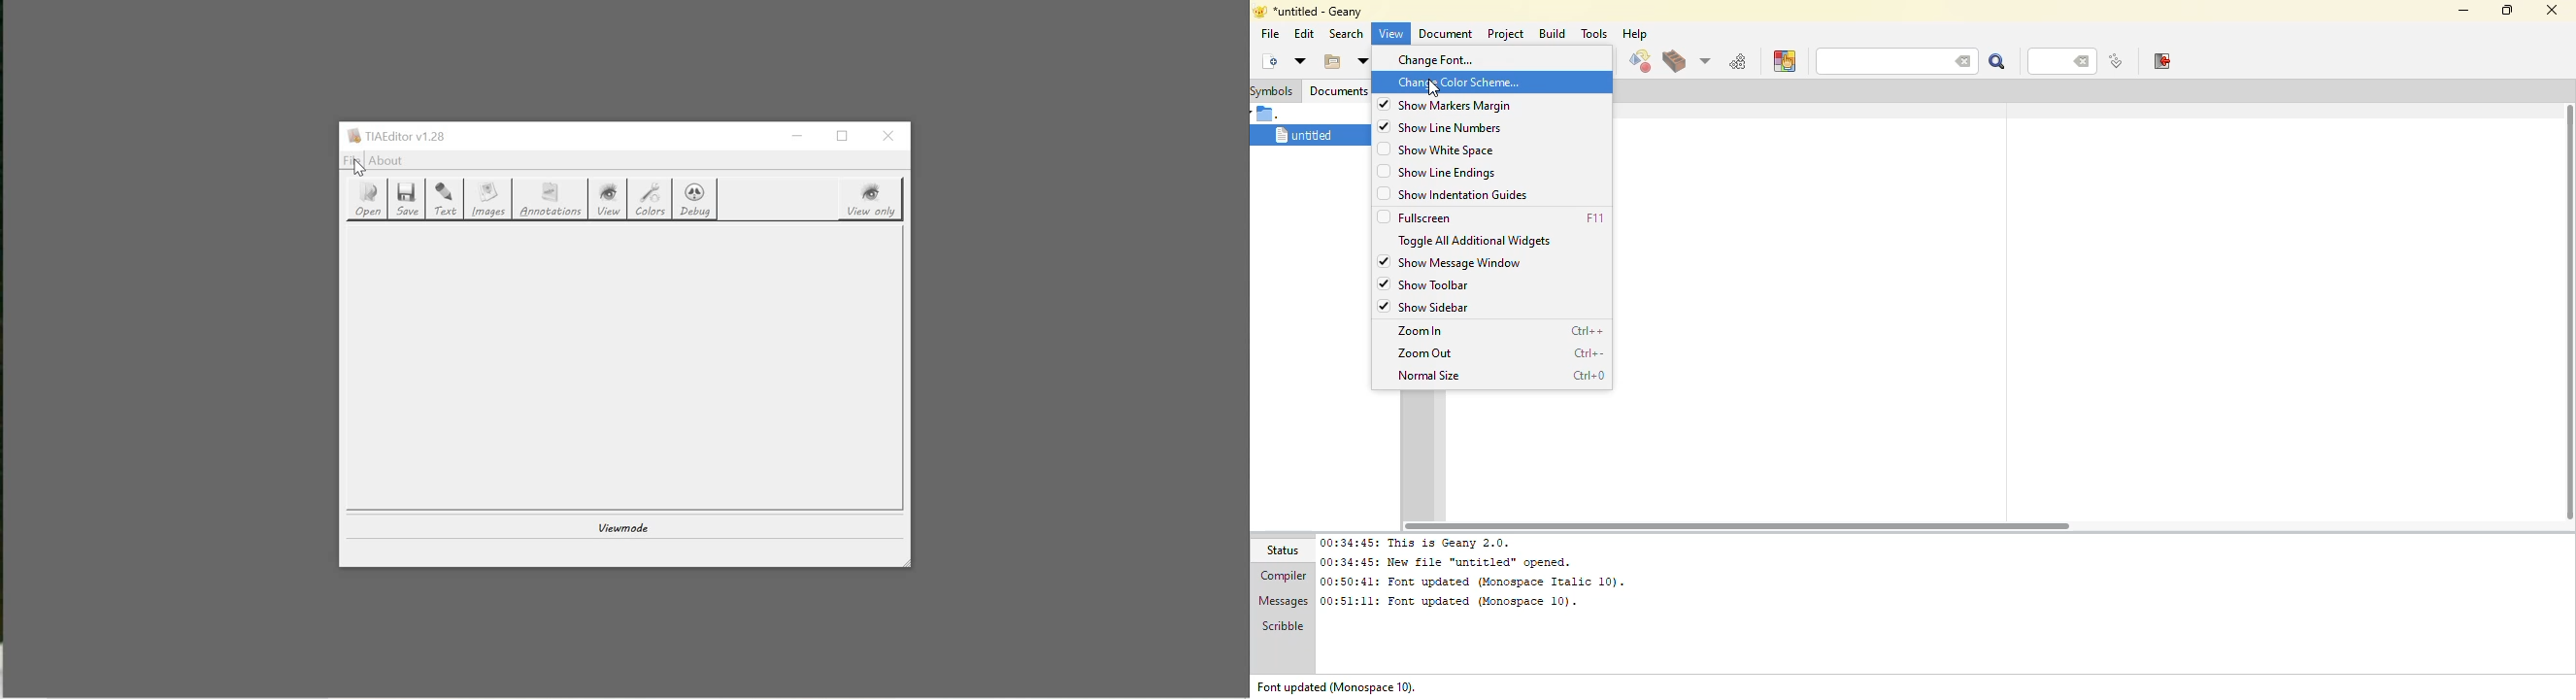 The image size is (2576, 700). What do you see at coordinates (2505, 9) in the screenshot?
I see `maximize` at bounding box center [2505, 9].